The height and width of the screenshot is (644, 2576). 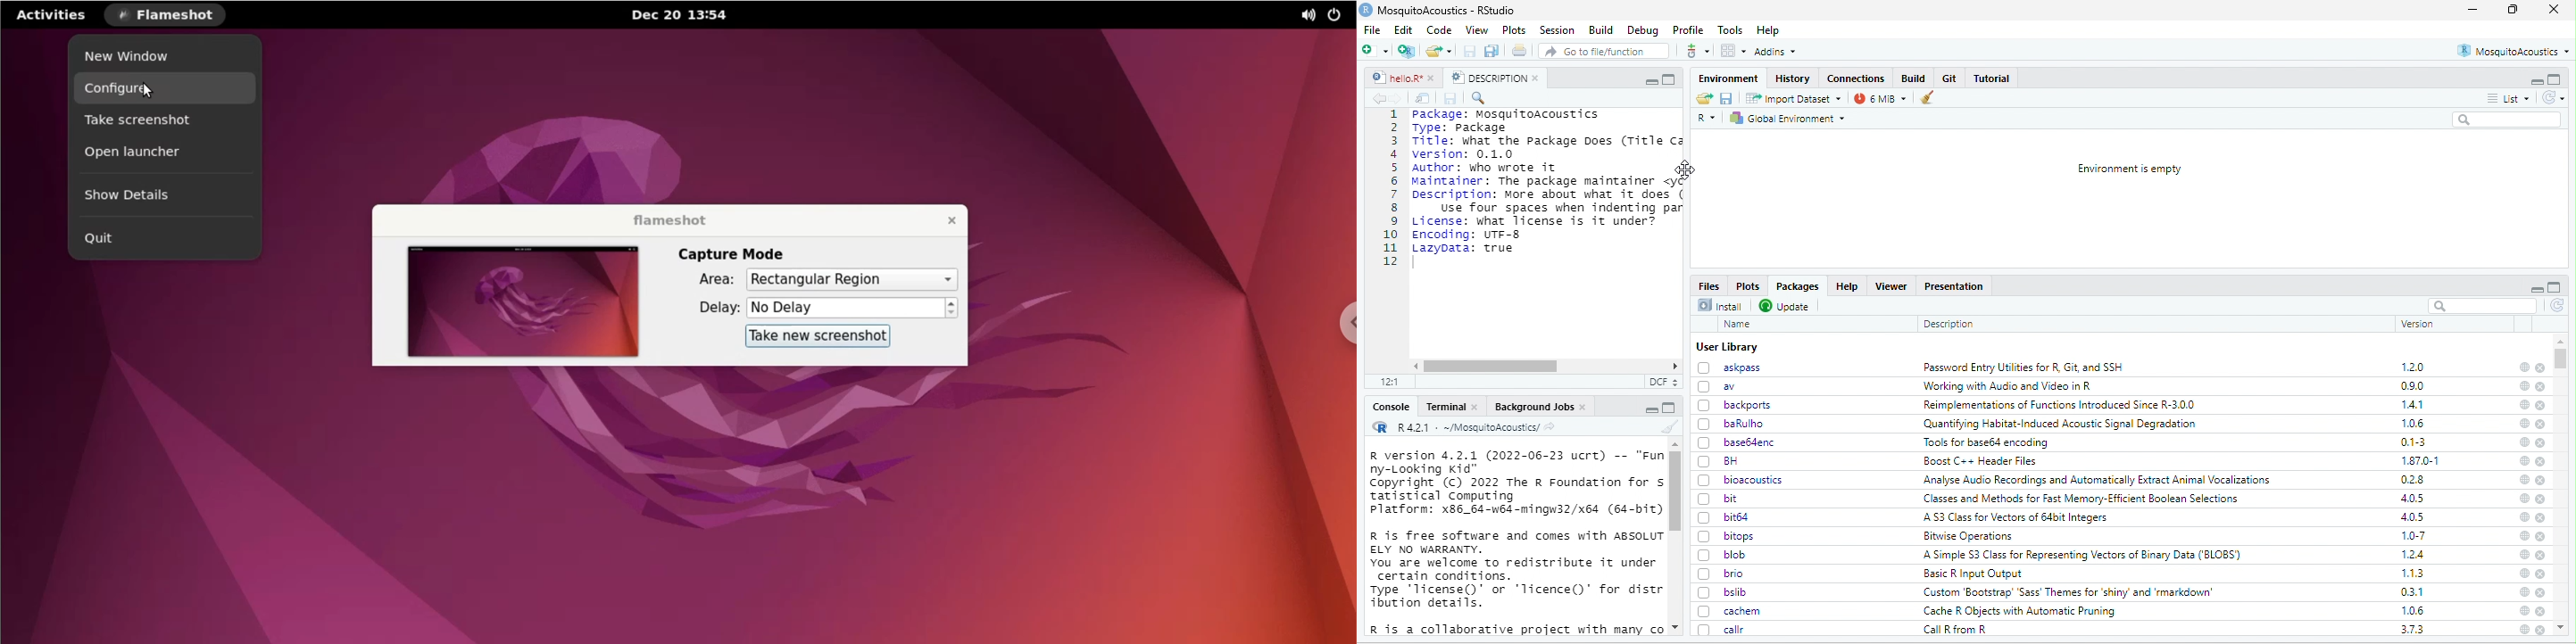 What do you see at coordinates (1949, 324) in the screenshot?
I see `Description` at bounding box center [1949, 324].